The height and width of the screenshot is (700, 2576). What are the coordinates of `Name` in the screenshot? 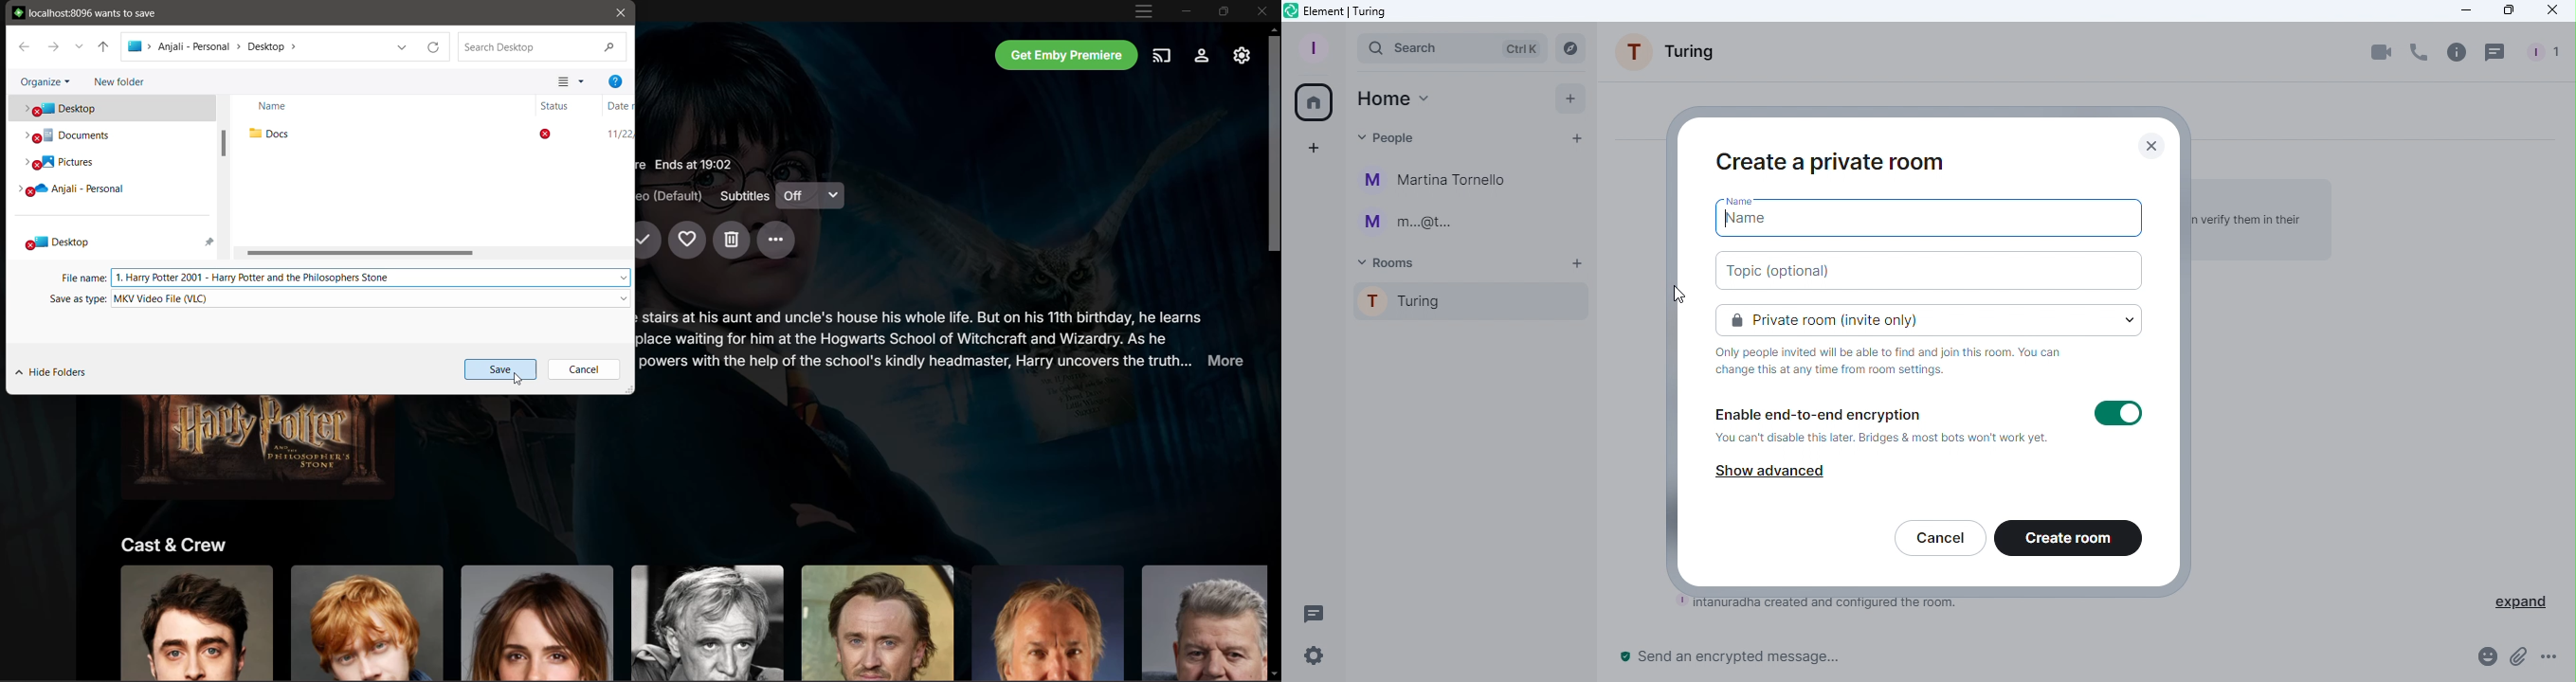 It's located at (1750, 202).